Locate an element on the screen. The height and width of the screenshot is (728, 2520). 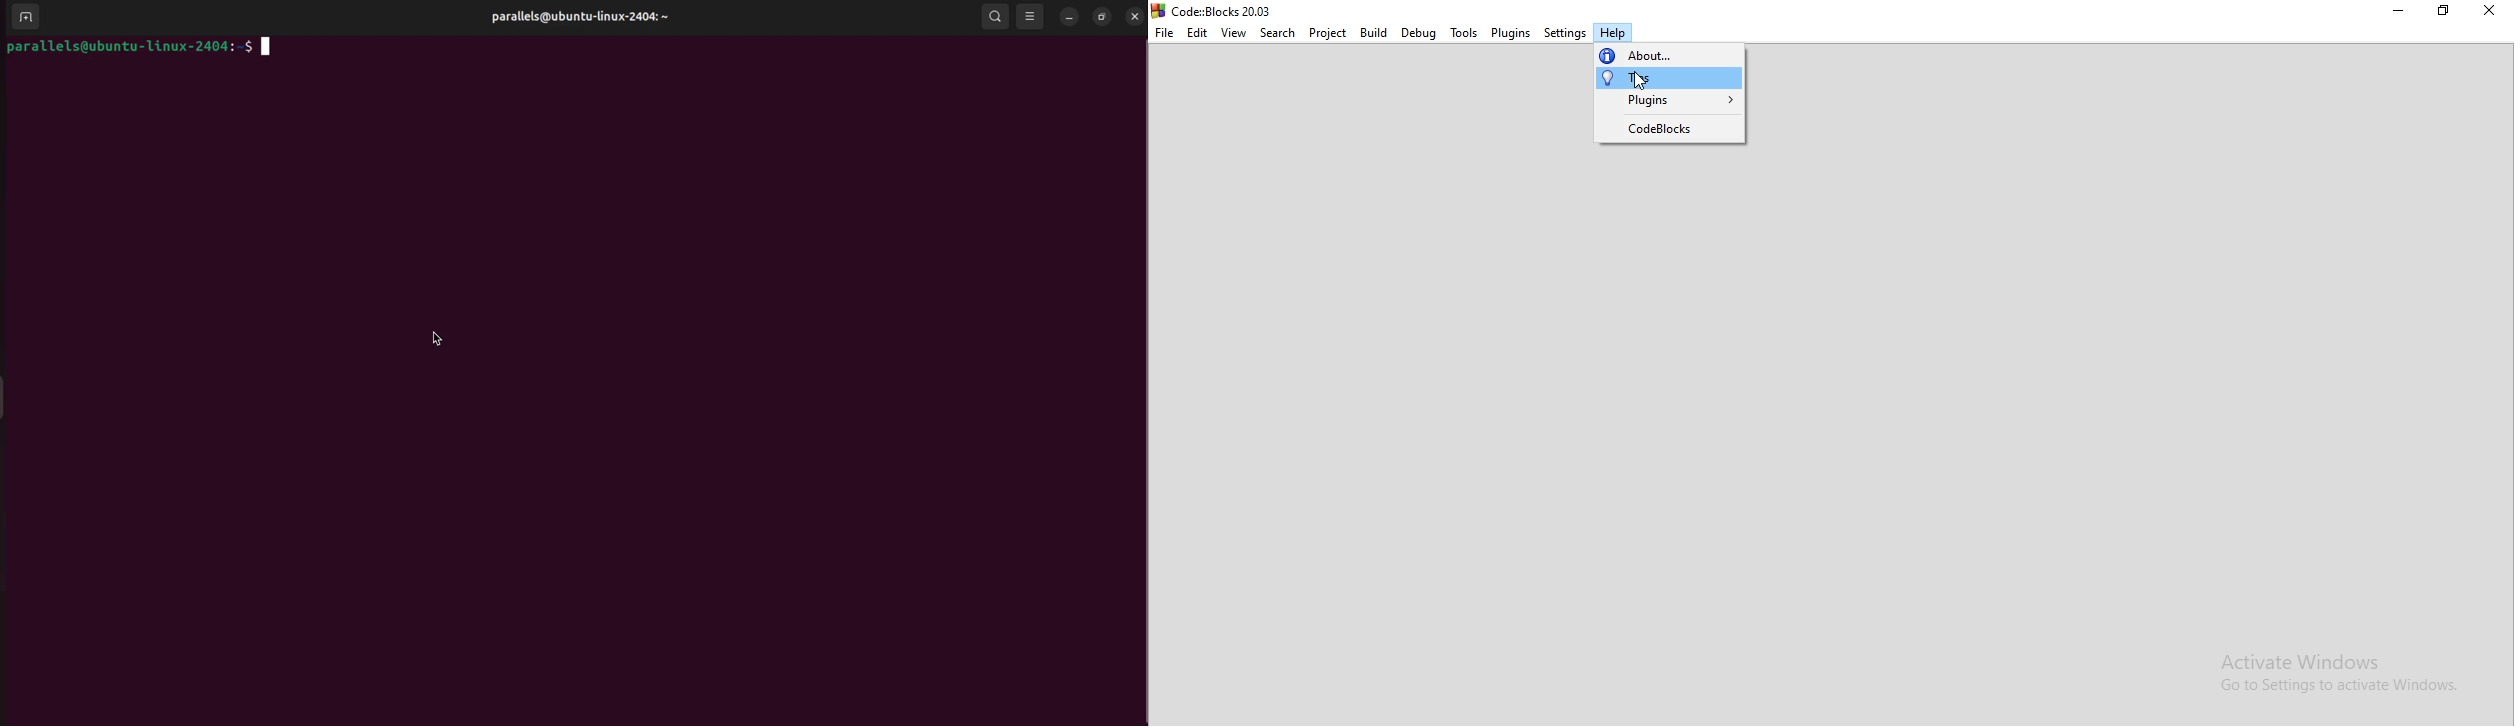
codeblocks is located at coordinates (1669, 129).